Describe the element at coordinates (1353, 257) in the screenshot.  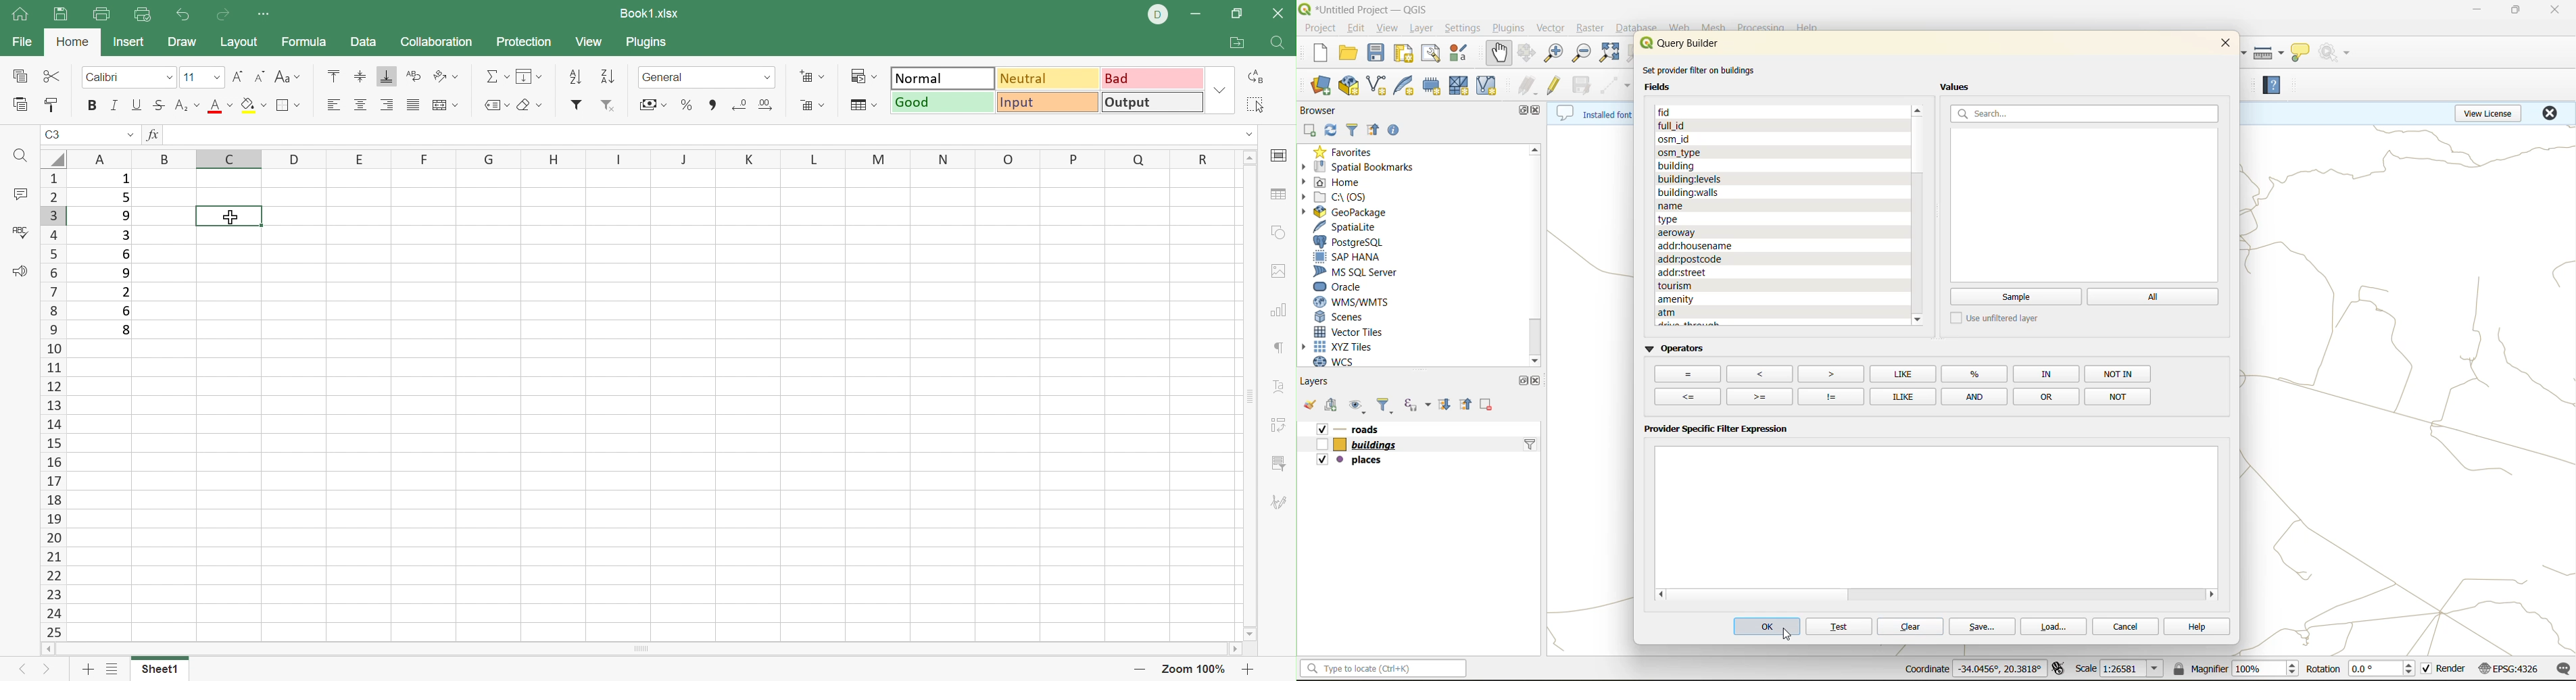
I see `sap hana` at that location.